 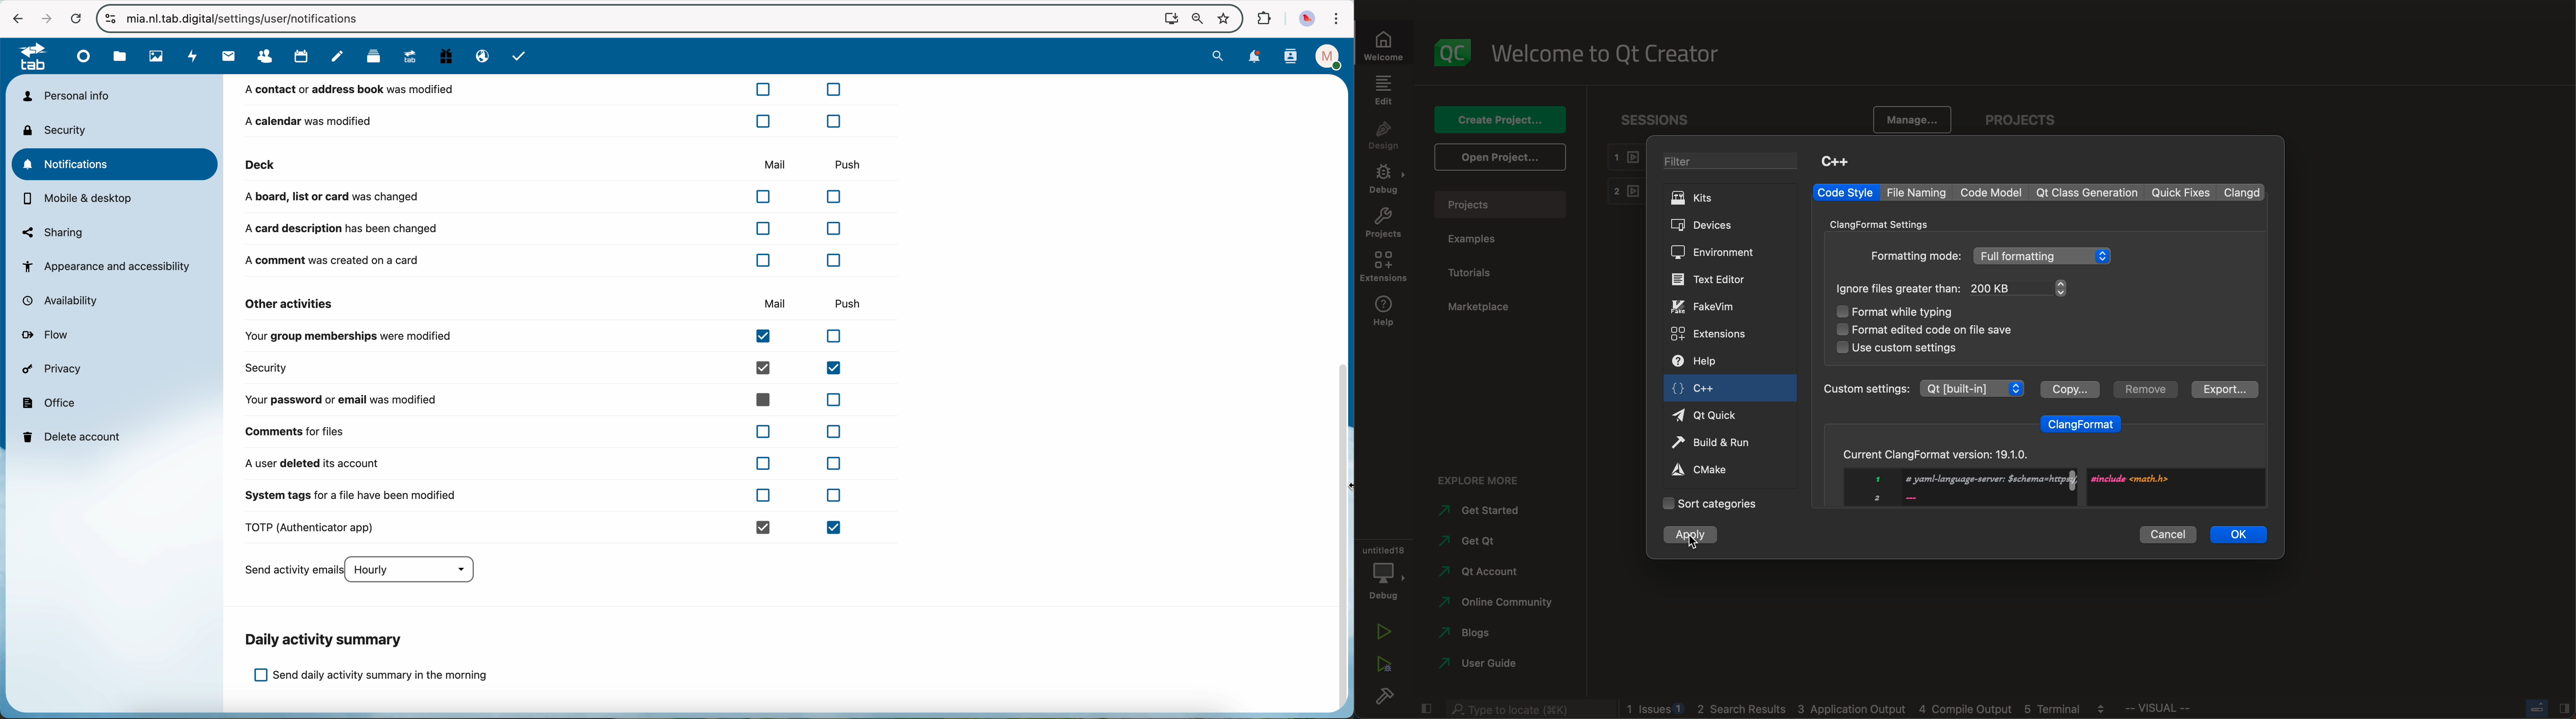 I want to click on qt, so click(x=1715, y=415).